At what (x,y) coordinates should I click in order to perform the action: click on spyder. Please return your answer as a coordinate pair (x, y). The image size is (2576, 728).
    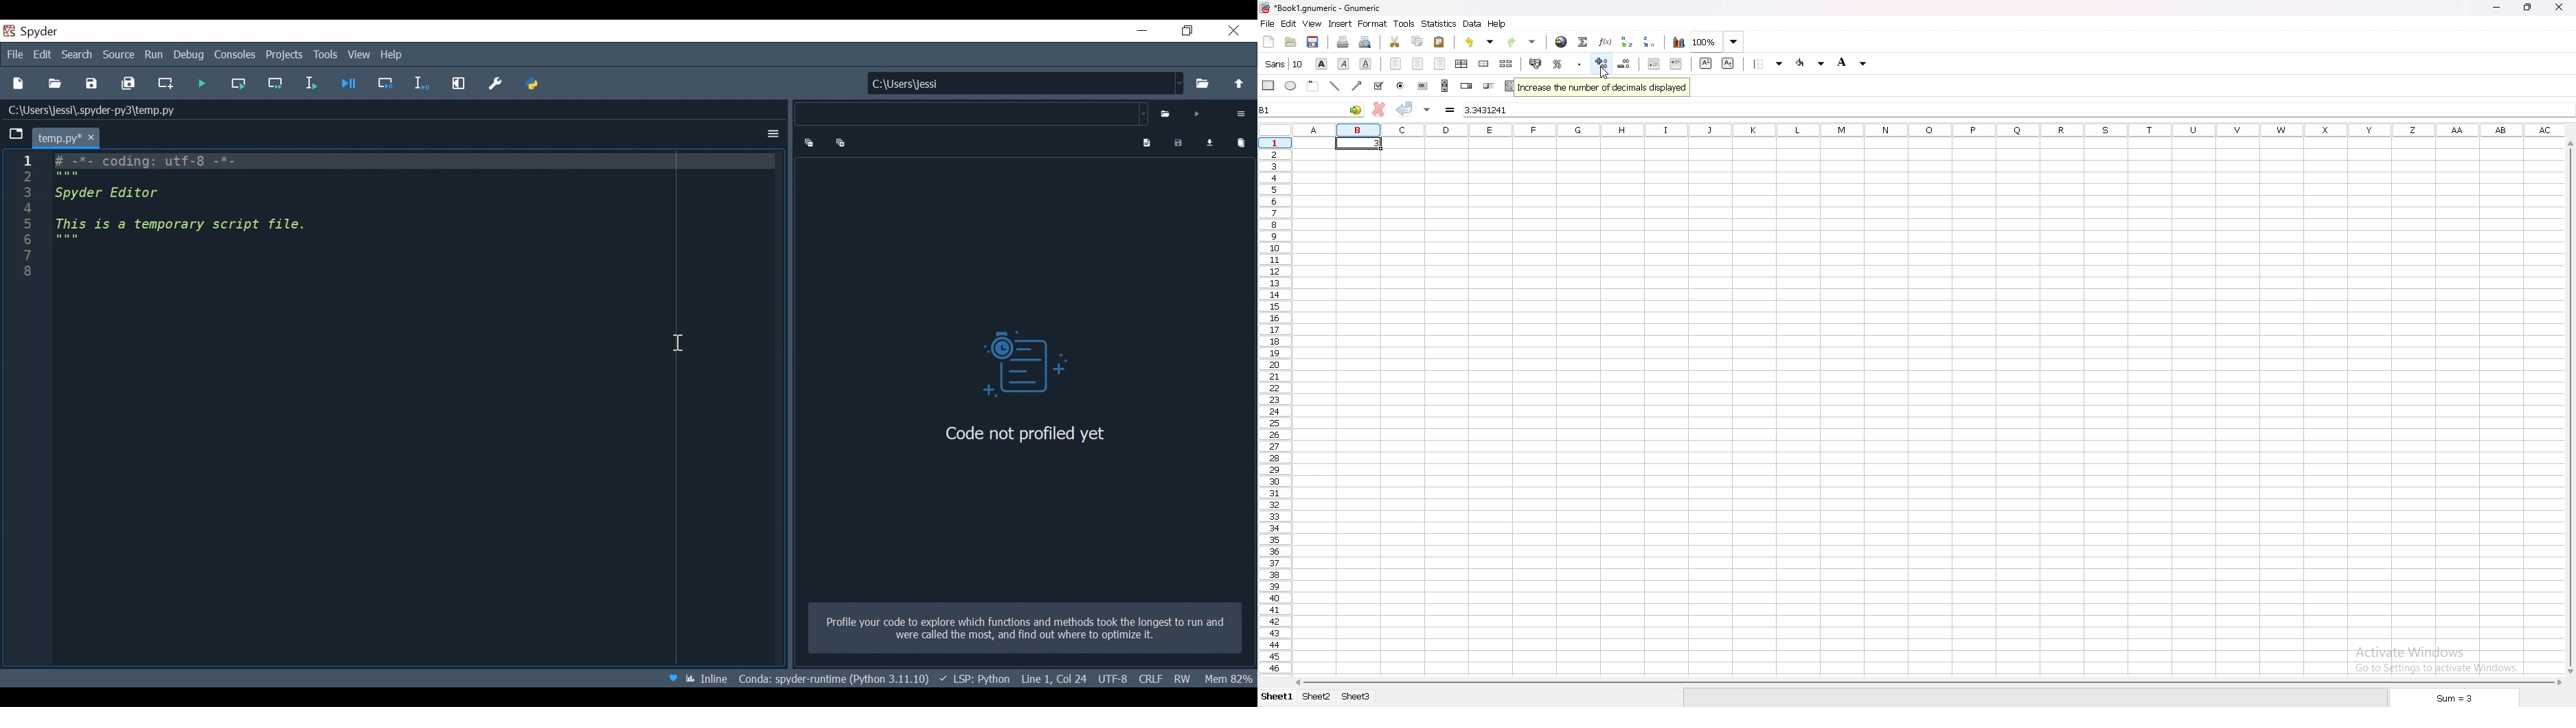
    Looking at the image, I should click on (46, 30).